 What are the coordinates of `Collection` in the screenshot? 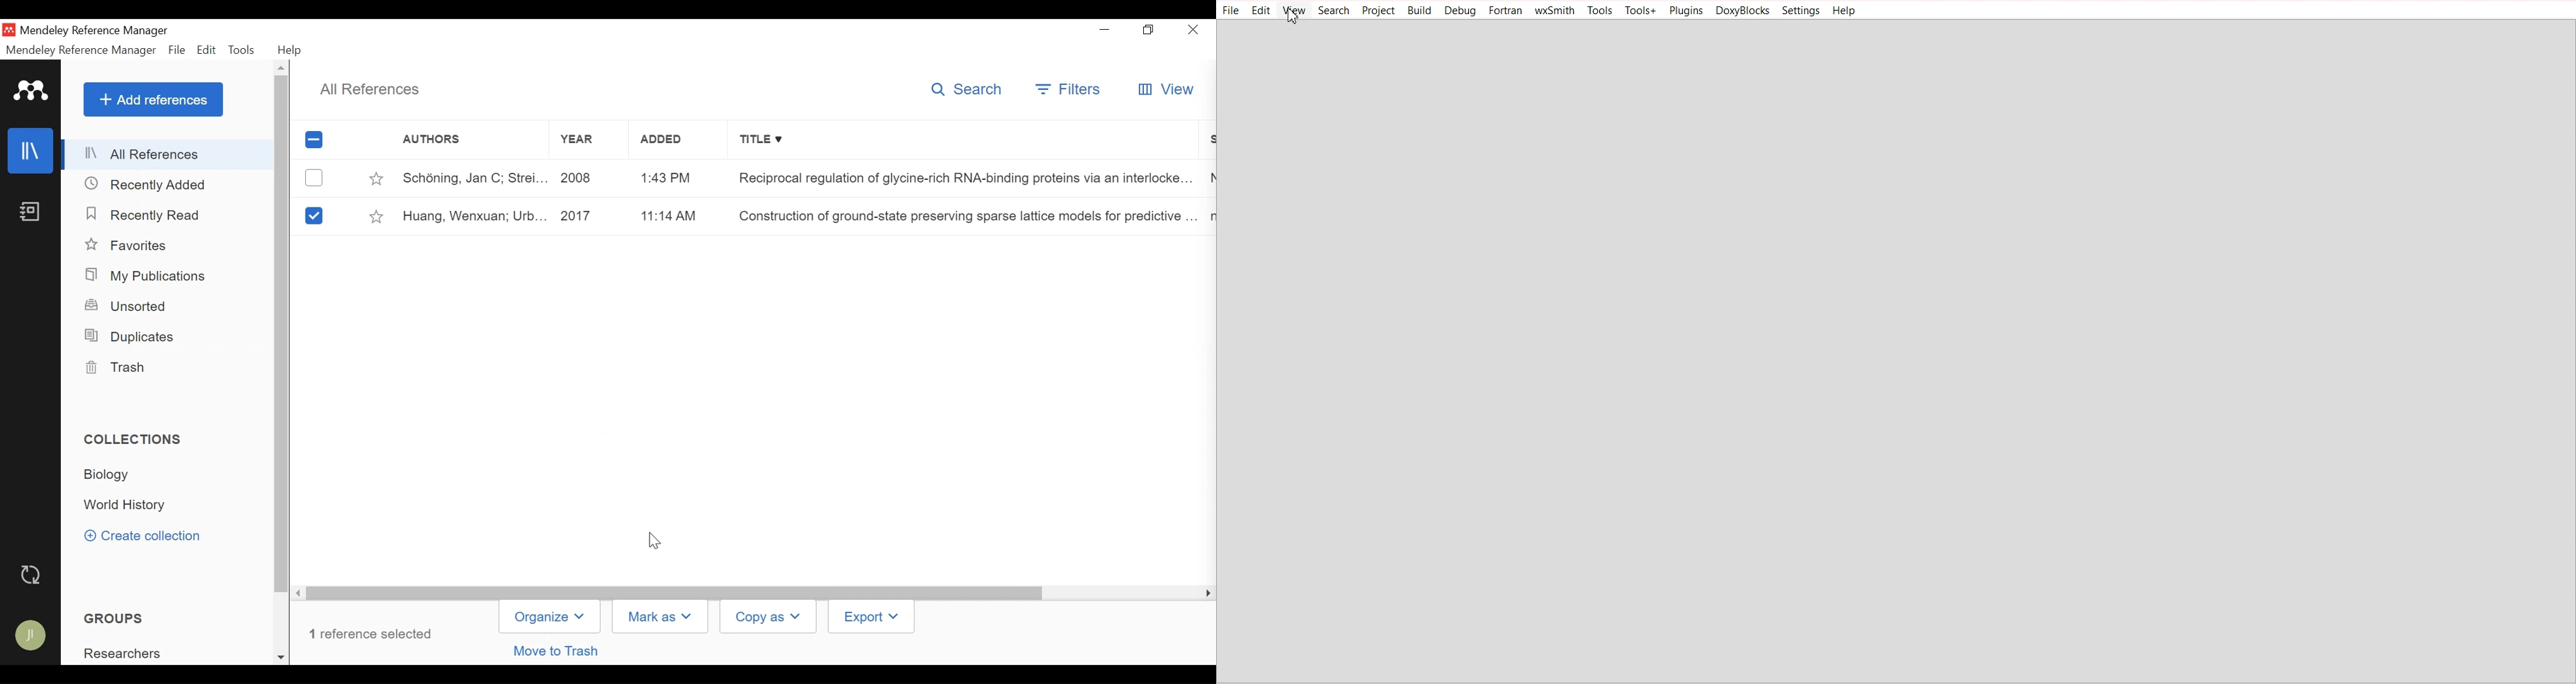 It's located at (137, 505).